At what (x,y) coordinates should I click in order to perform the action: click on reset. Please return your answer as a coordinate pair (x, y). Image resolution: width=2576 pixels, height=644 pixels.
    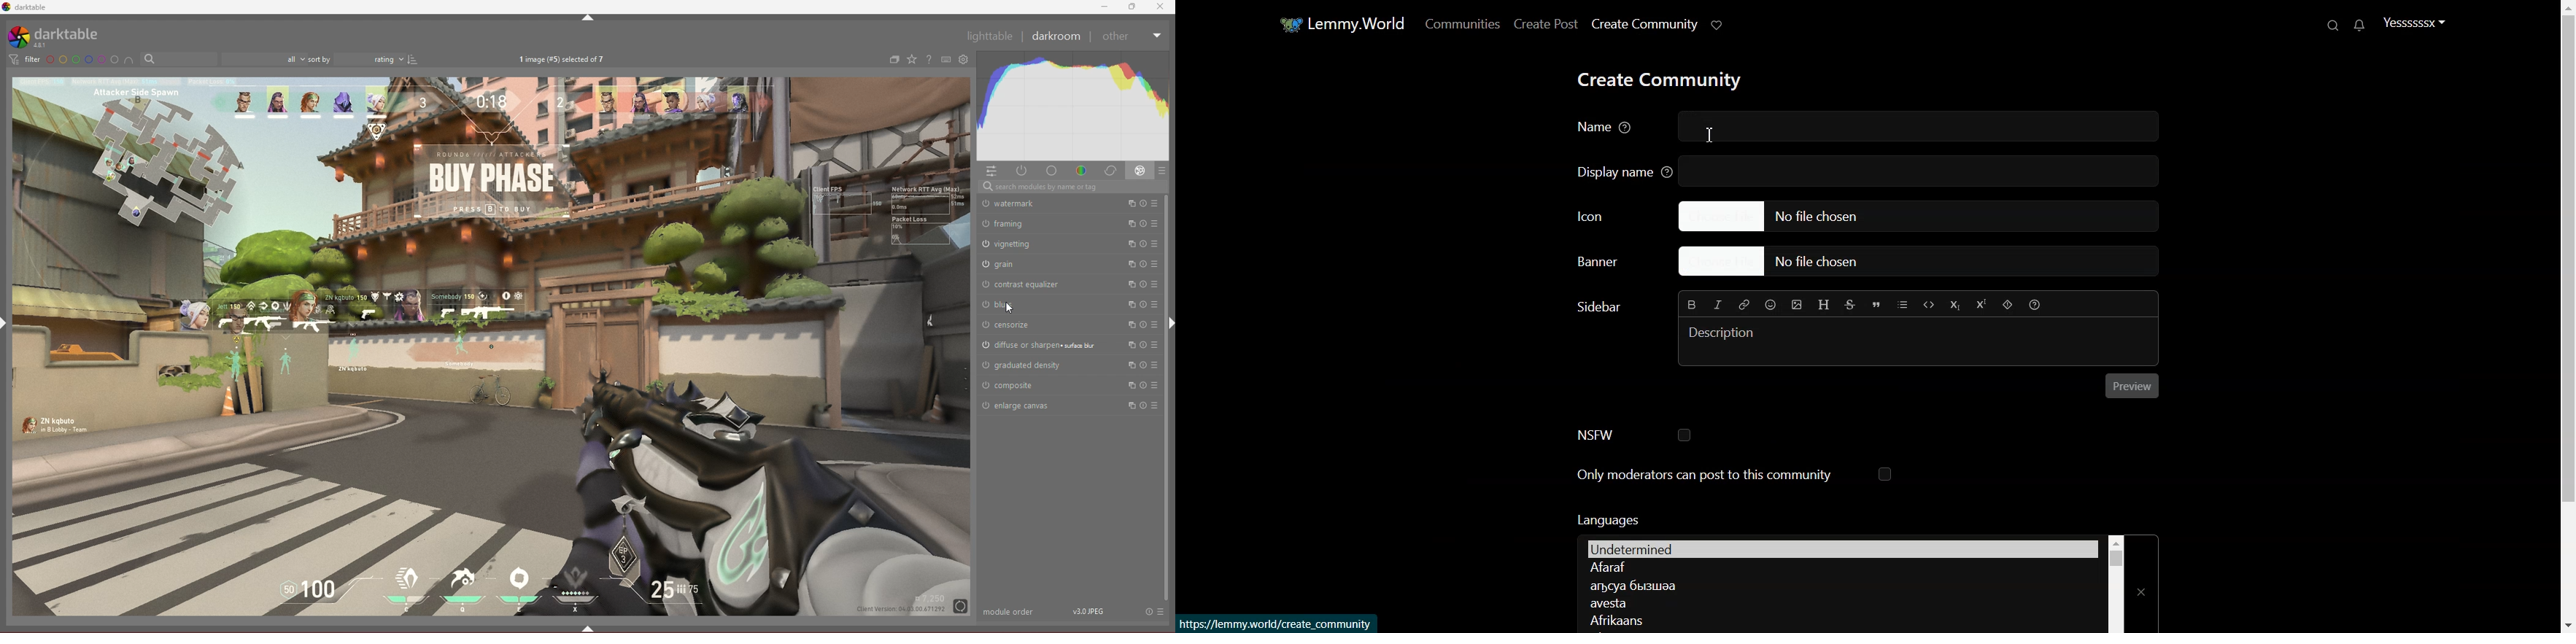
    Looking at the image, I should click on (1143, 385).